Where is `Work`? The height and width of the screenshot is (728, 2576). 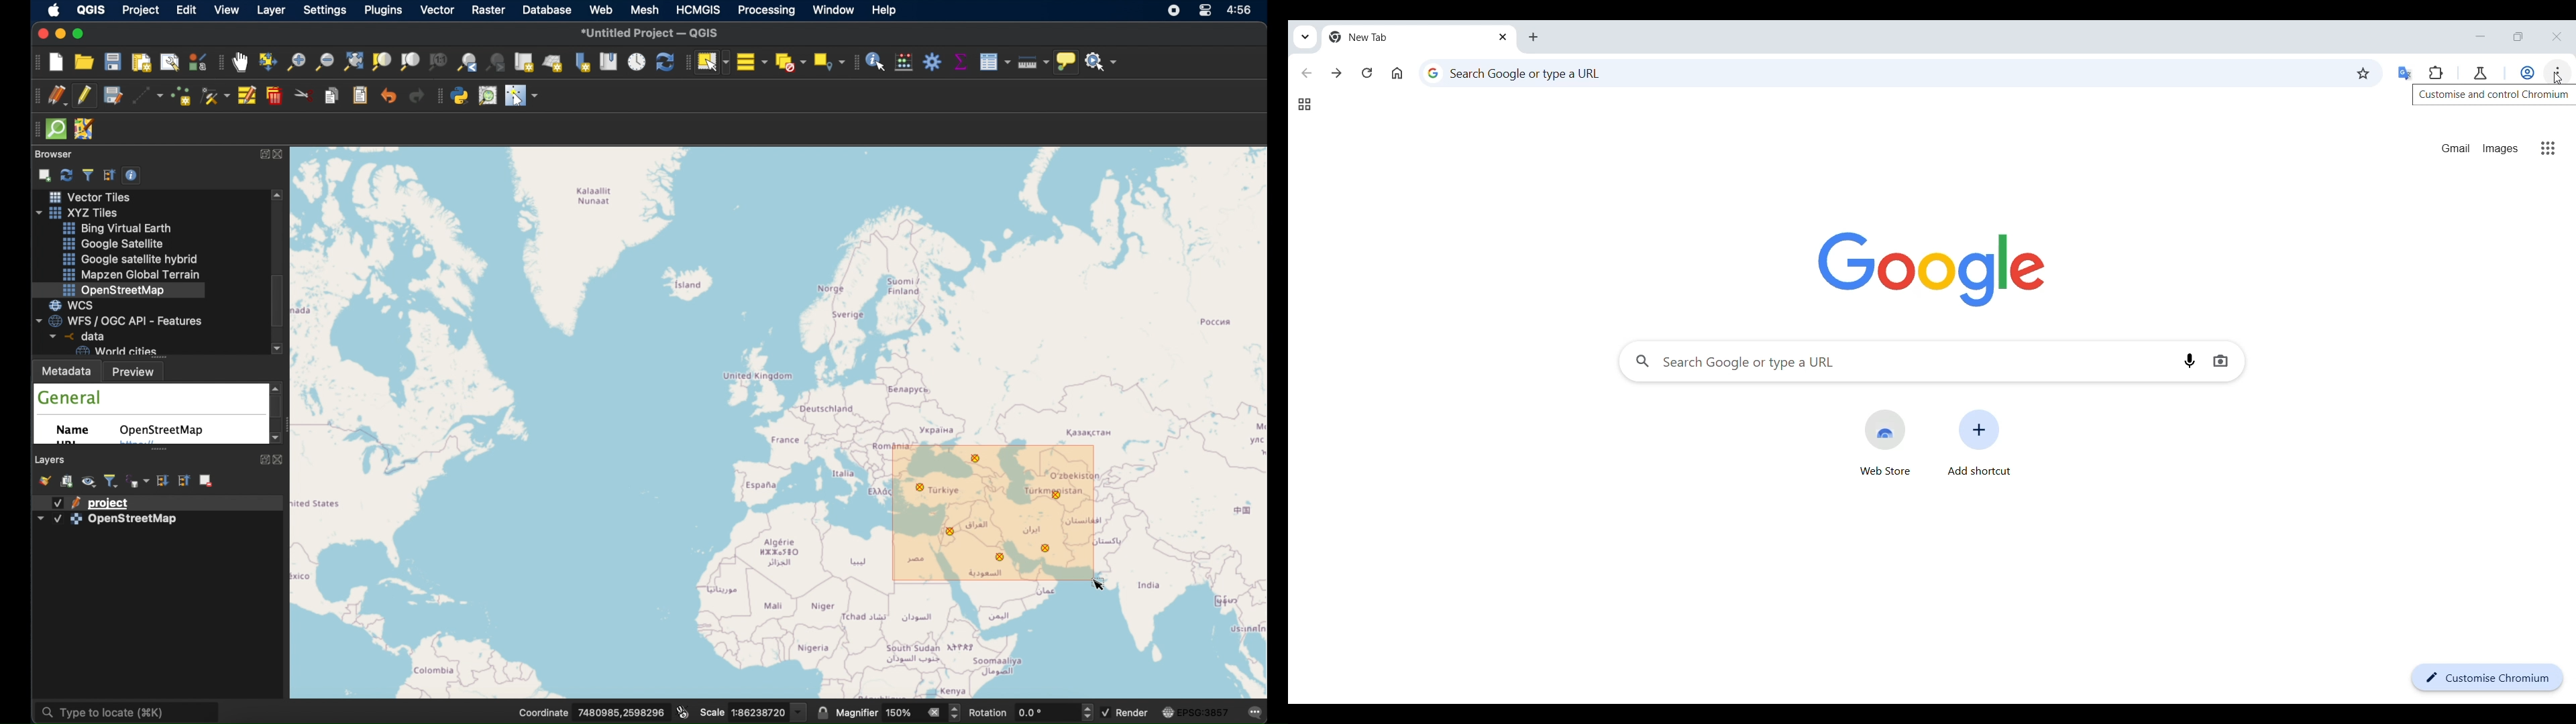
Work is located at coordinates (2528, 72).